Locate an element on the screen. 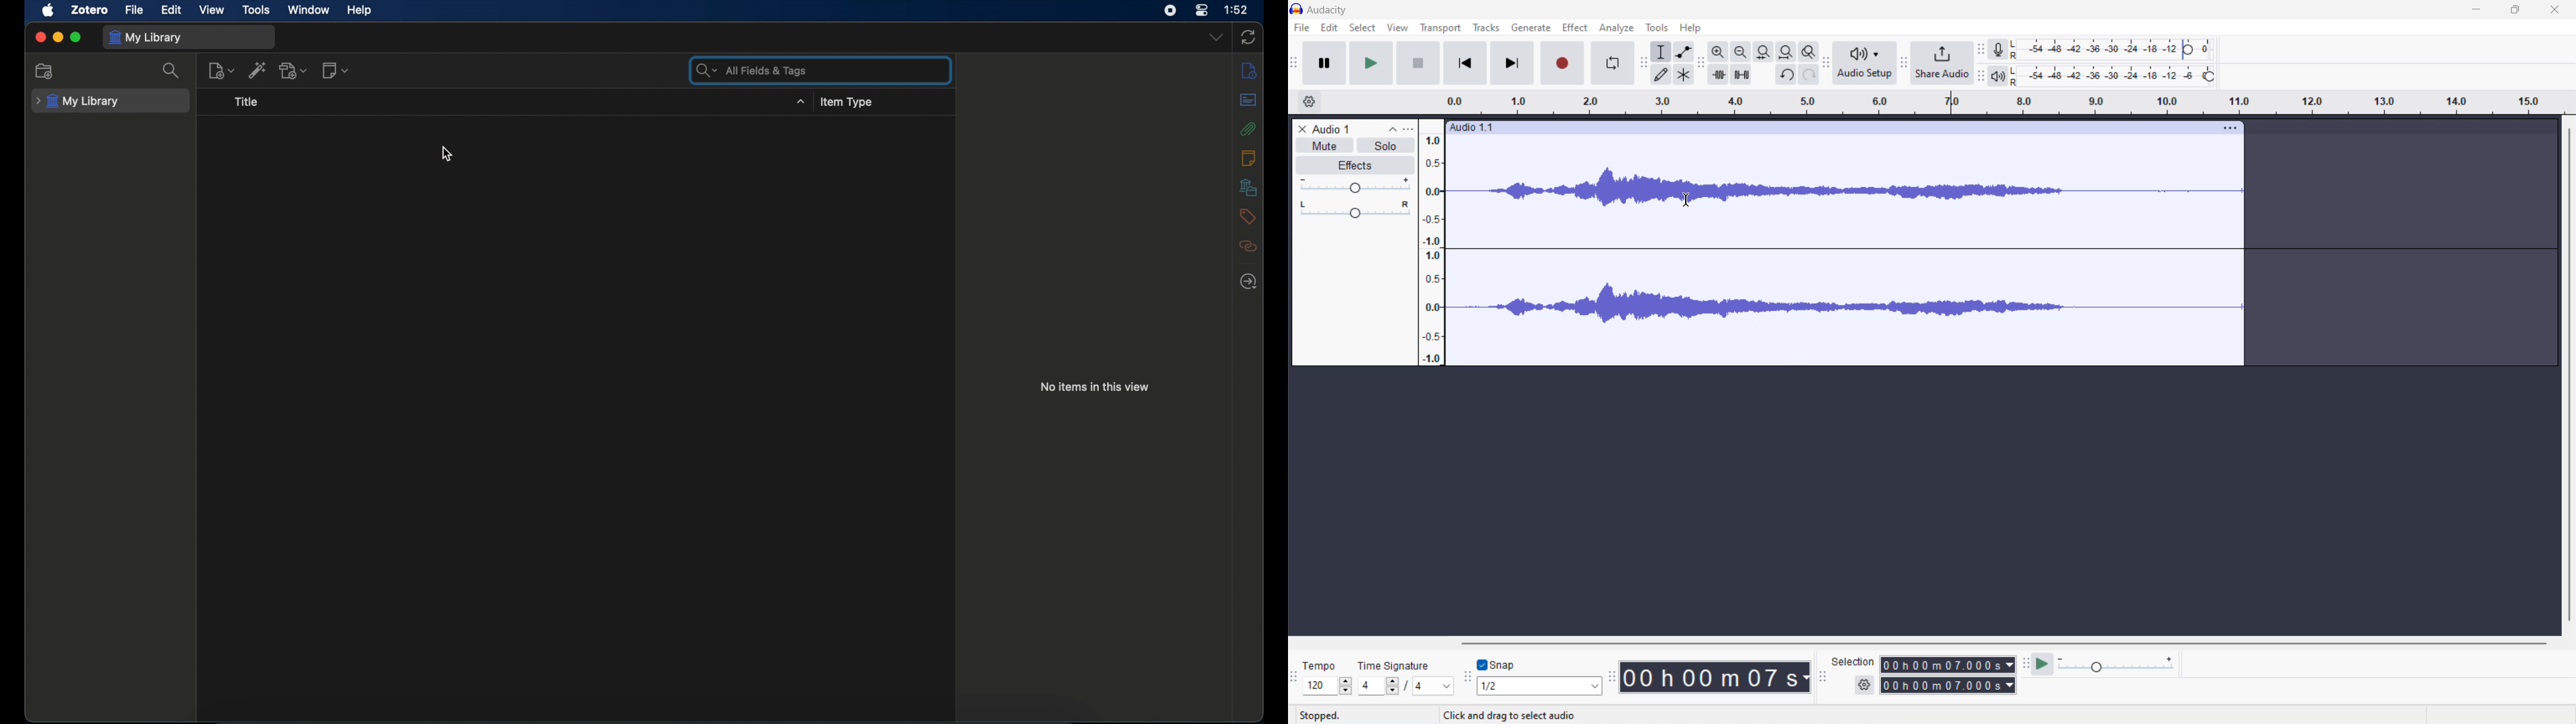  audacity is located at coordinates (1328, 11).